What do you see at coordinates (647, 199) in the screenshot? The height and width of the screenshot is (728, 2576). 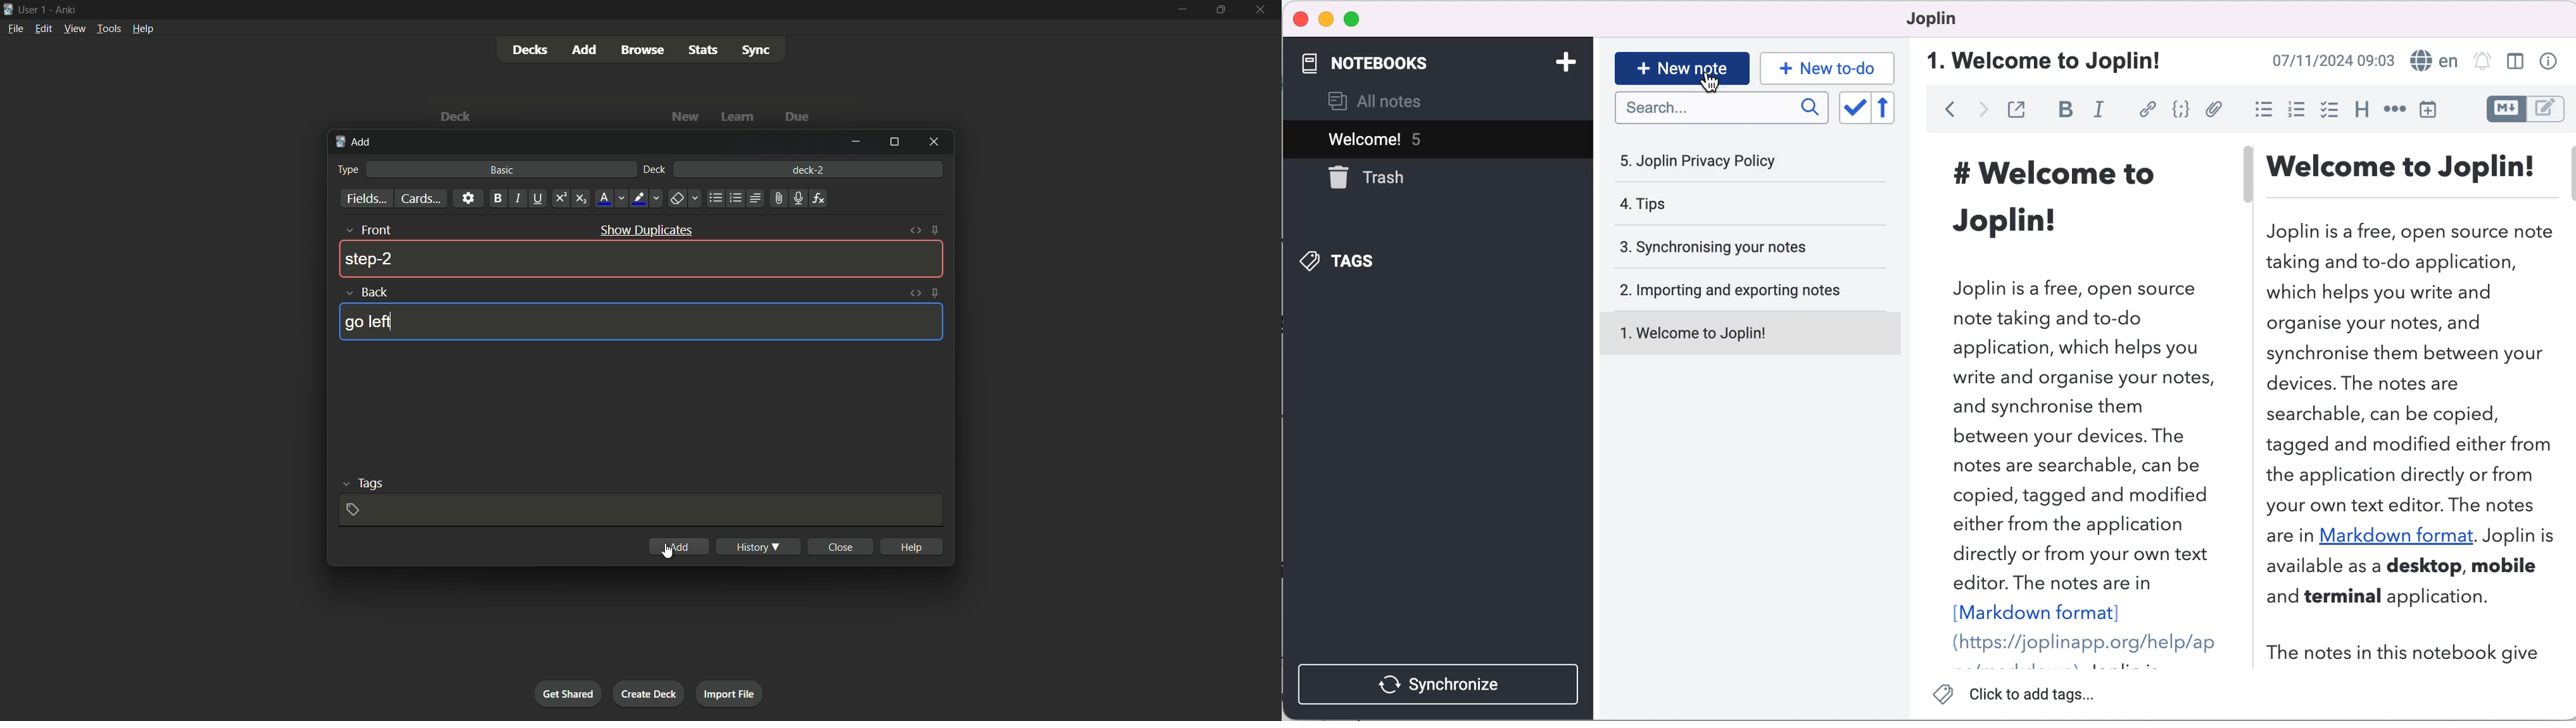 I see `highlight text` at bounding box center [647, 199].